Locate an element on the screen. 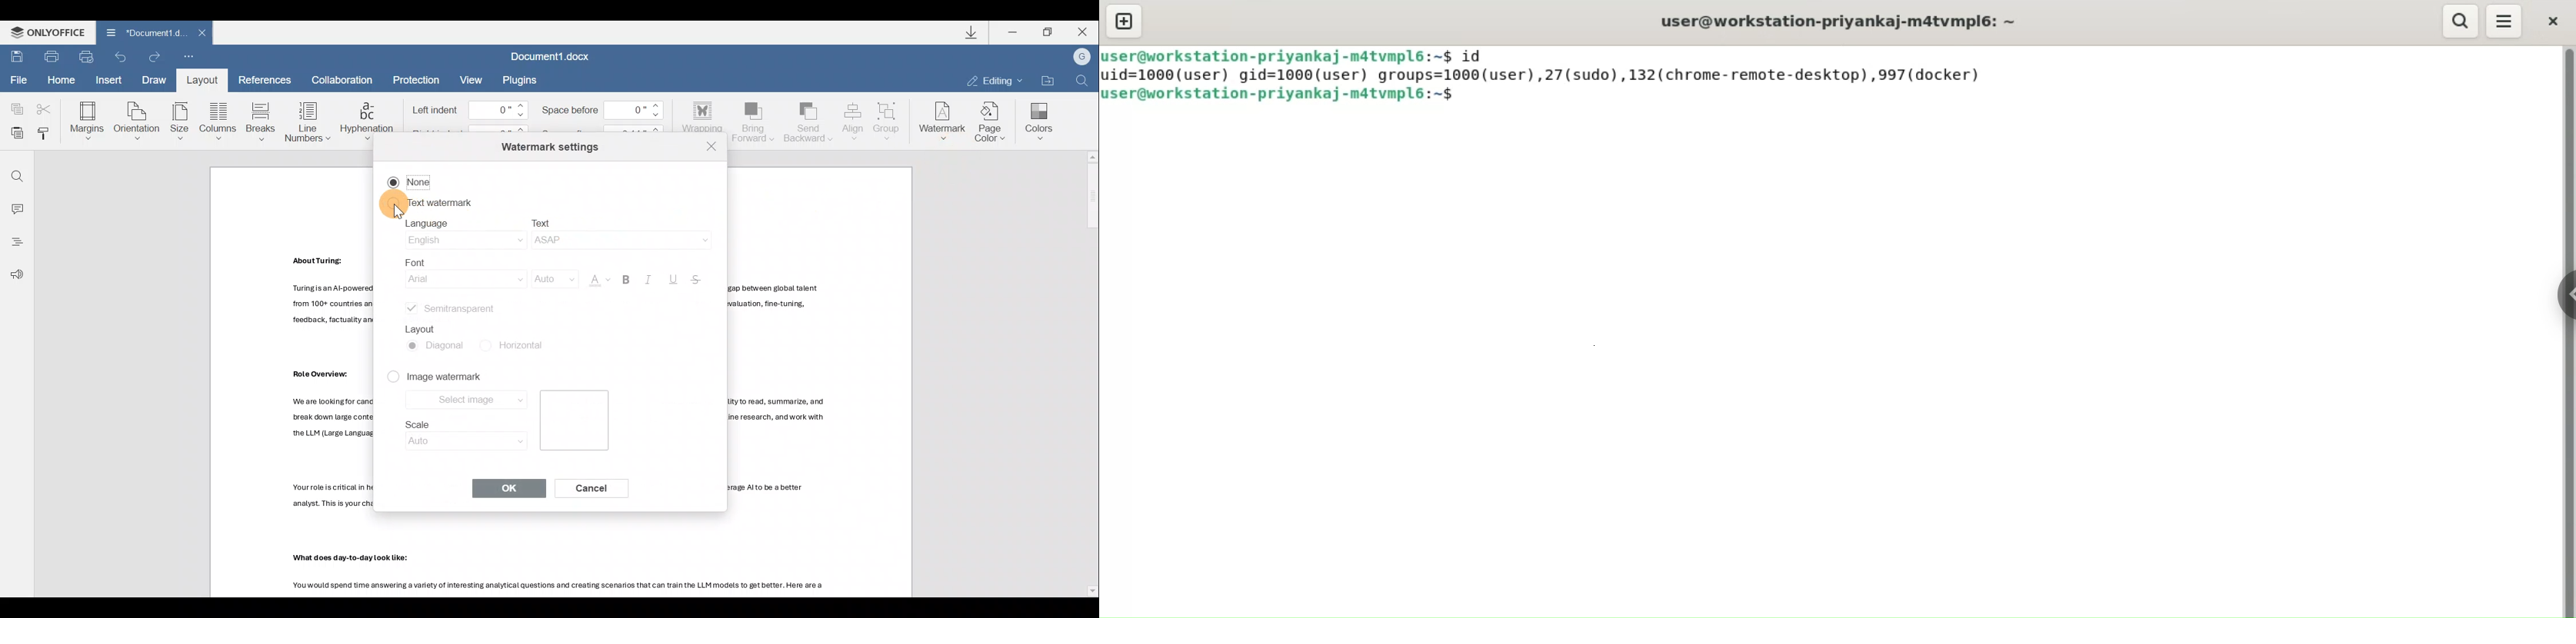 This screenshot has width=2576, height=644.  is located at coordinates (360, 559).